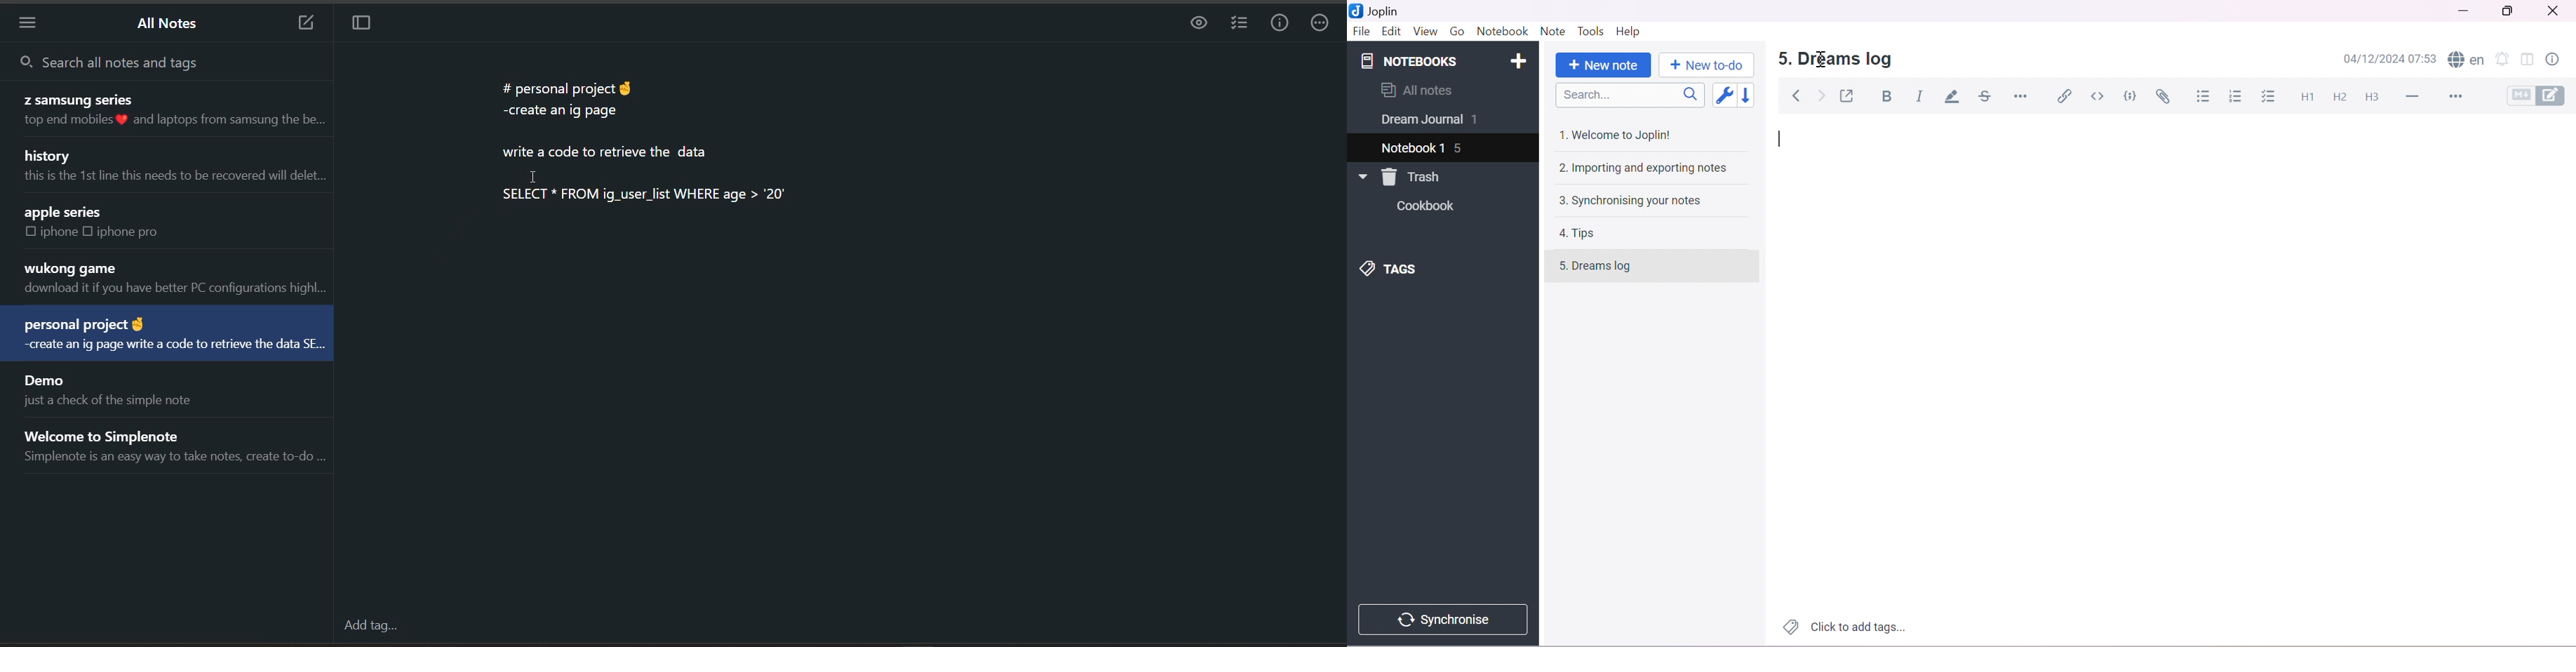 Image resolution: width=2576 pixels, height=672 pixels. Describe the element at coordinates (1414, 146) in the screenshot. I see `Notebook 1` at that location.